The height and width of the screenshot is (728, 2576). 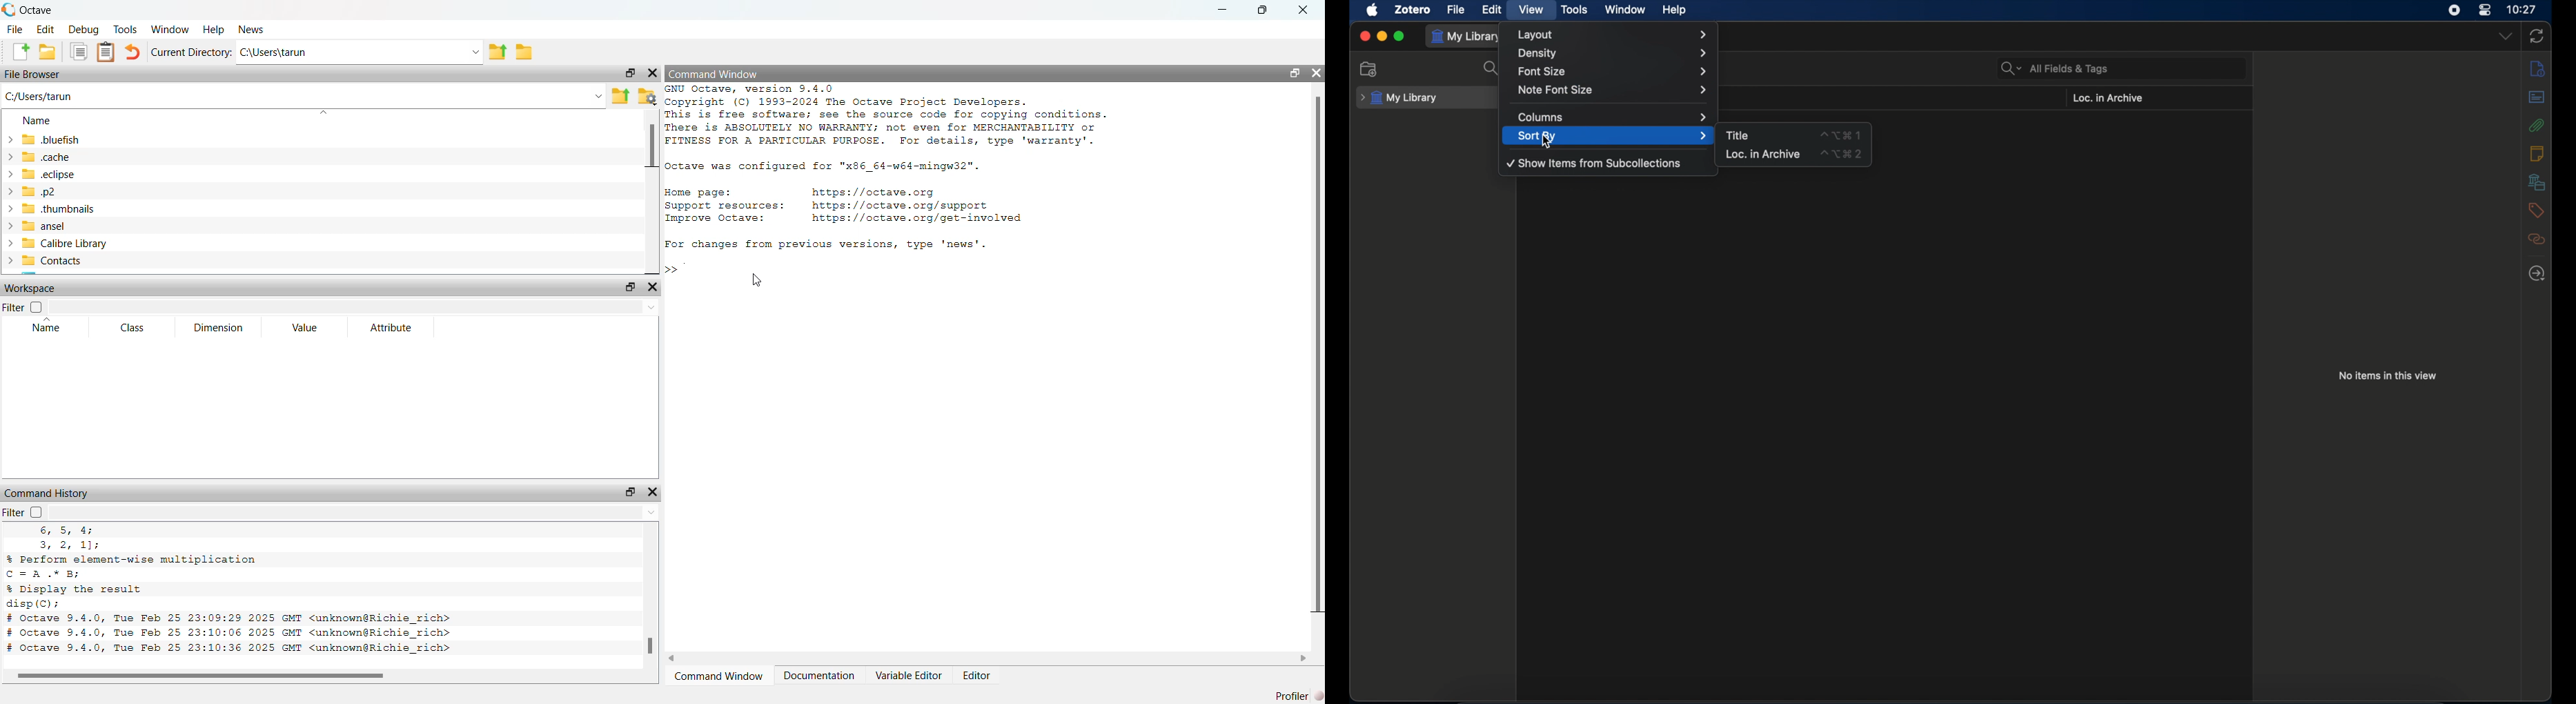 I want to click on search, so click(x=1492, y=68).